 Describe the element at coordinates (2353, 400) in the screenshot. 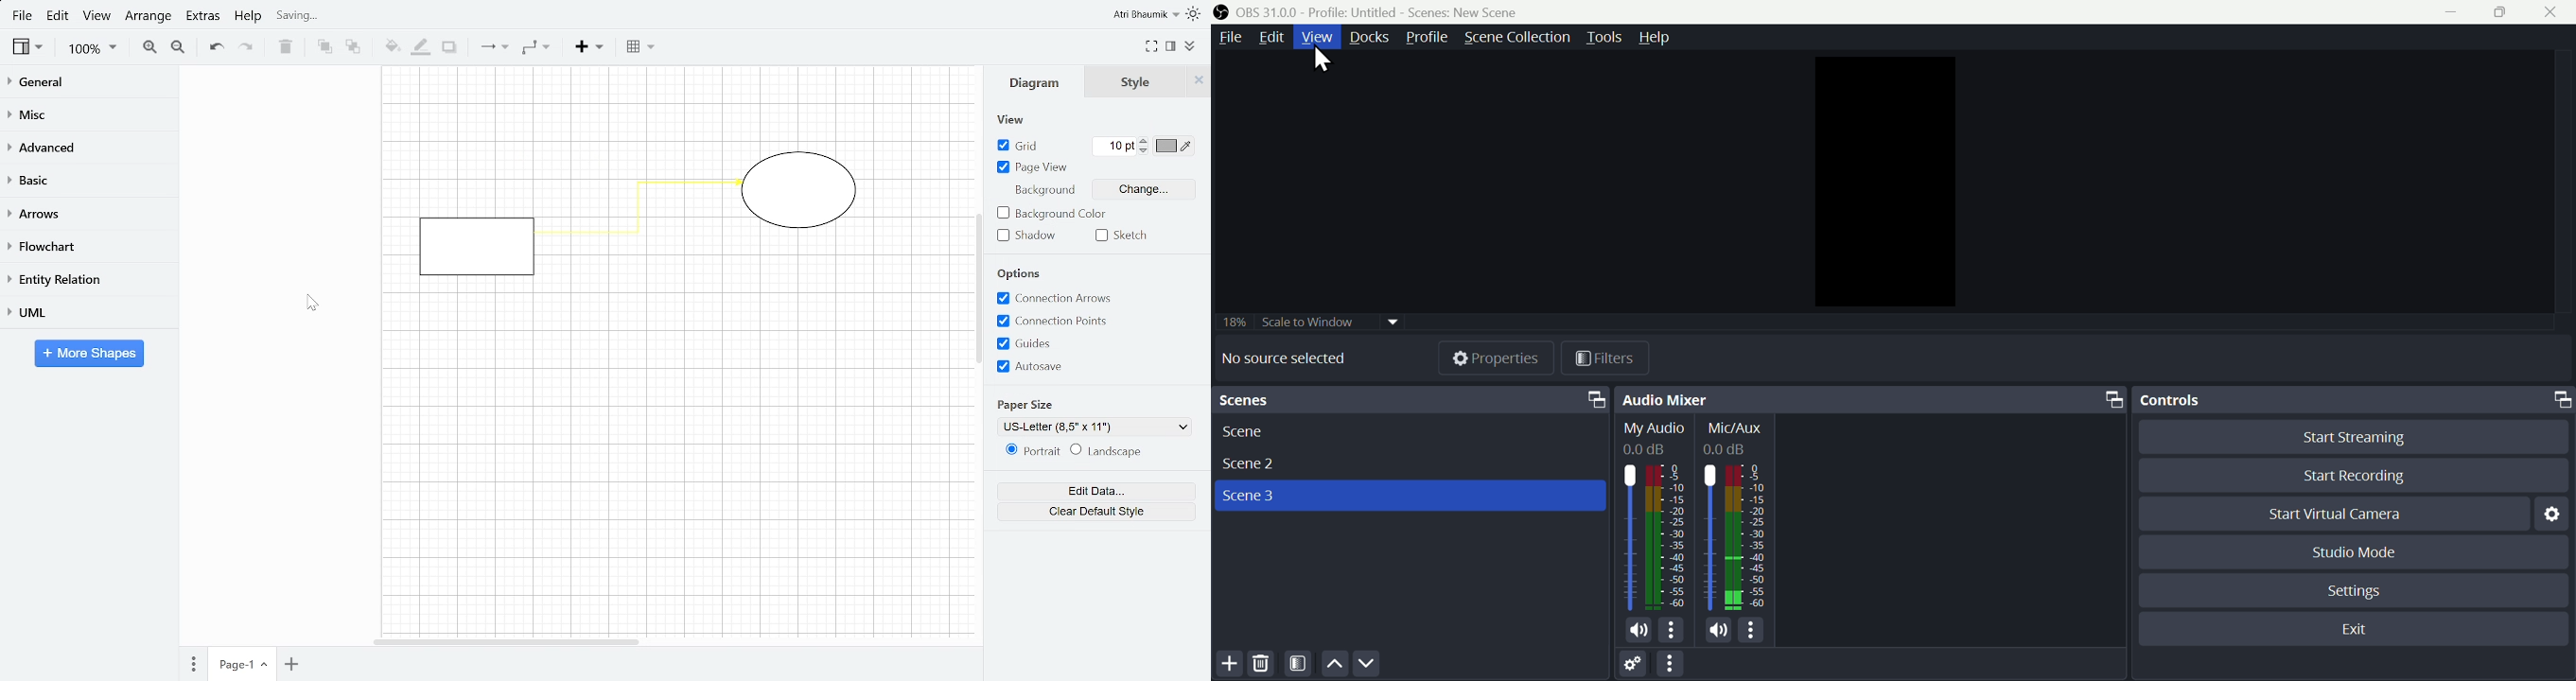

I see `Controls` at that location.